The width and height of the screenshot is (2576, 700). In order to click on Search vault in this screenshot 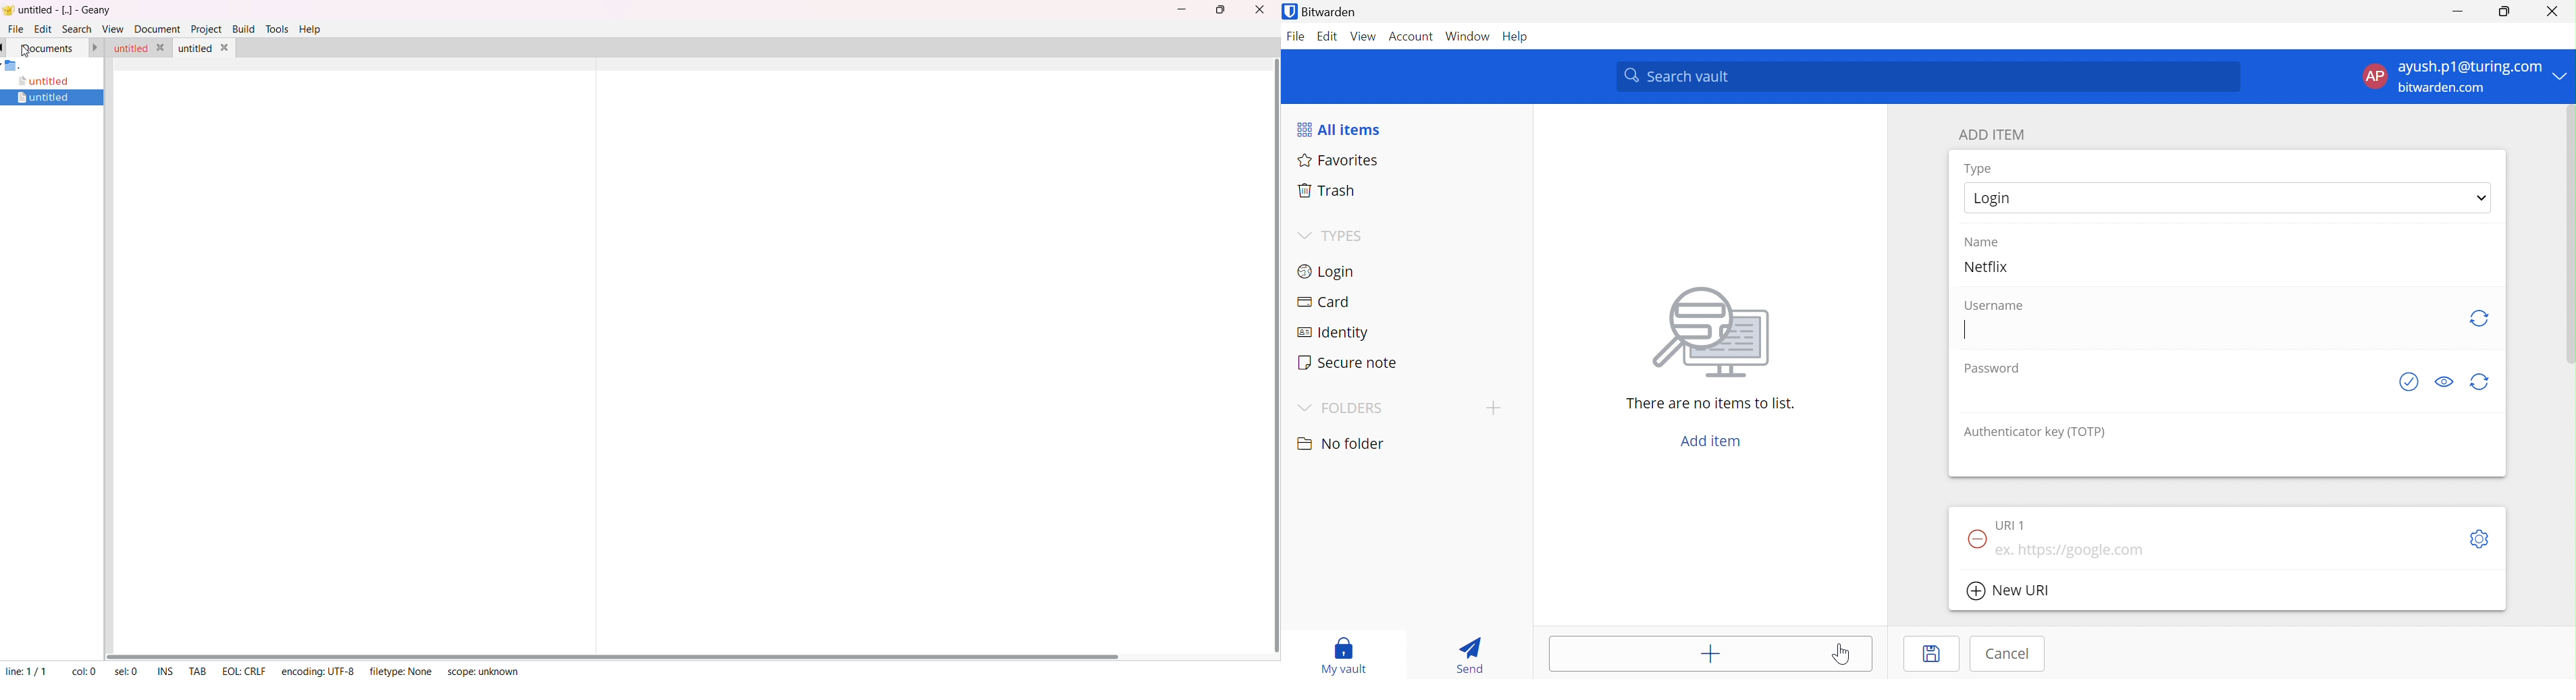, I will do `click(1926, 76)`.